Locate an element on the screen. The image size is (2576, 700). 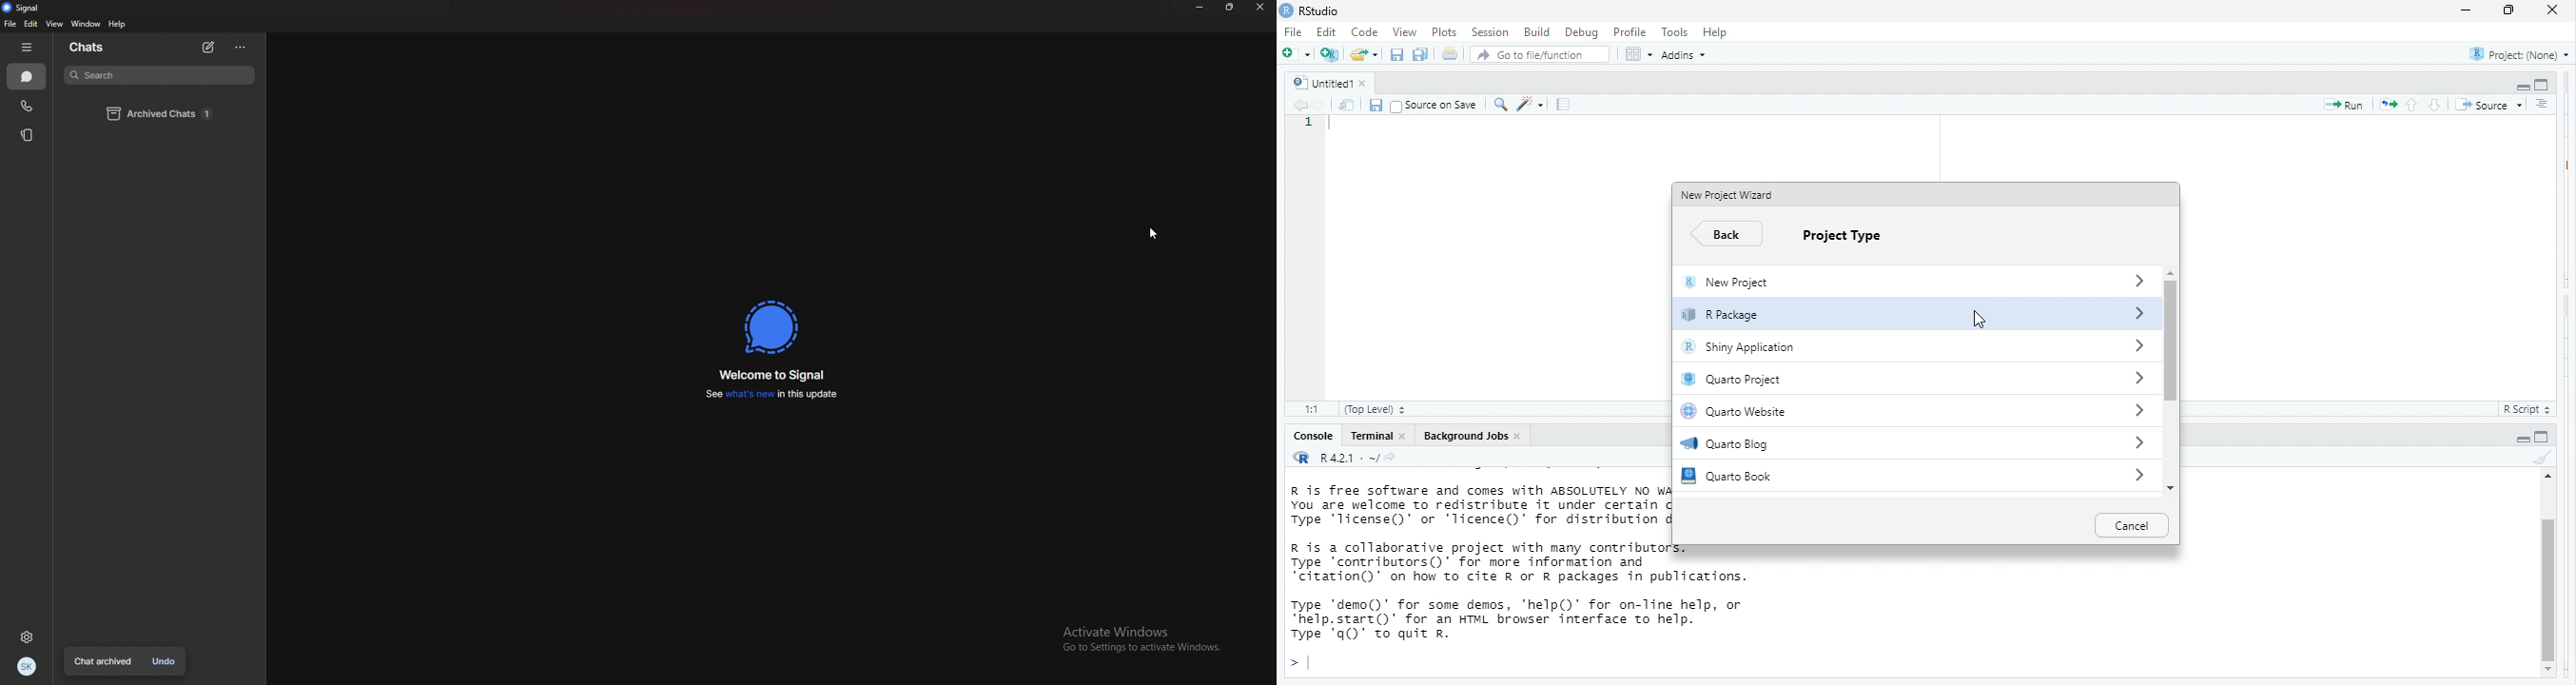
hide r script is located at coordinates (2518, 439).